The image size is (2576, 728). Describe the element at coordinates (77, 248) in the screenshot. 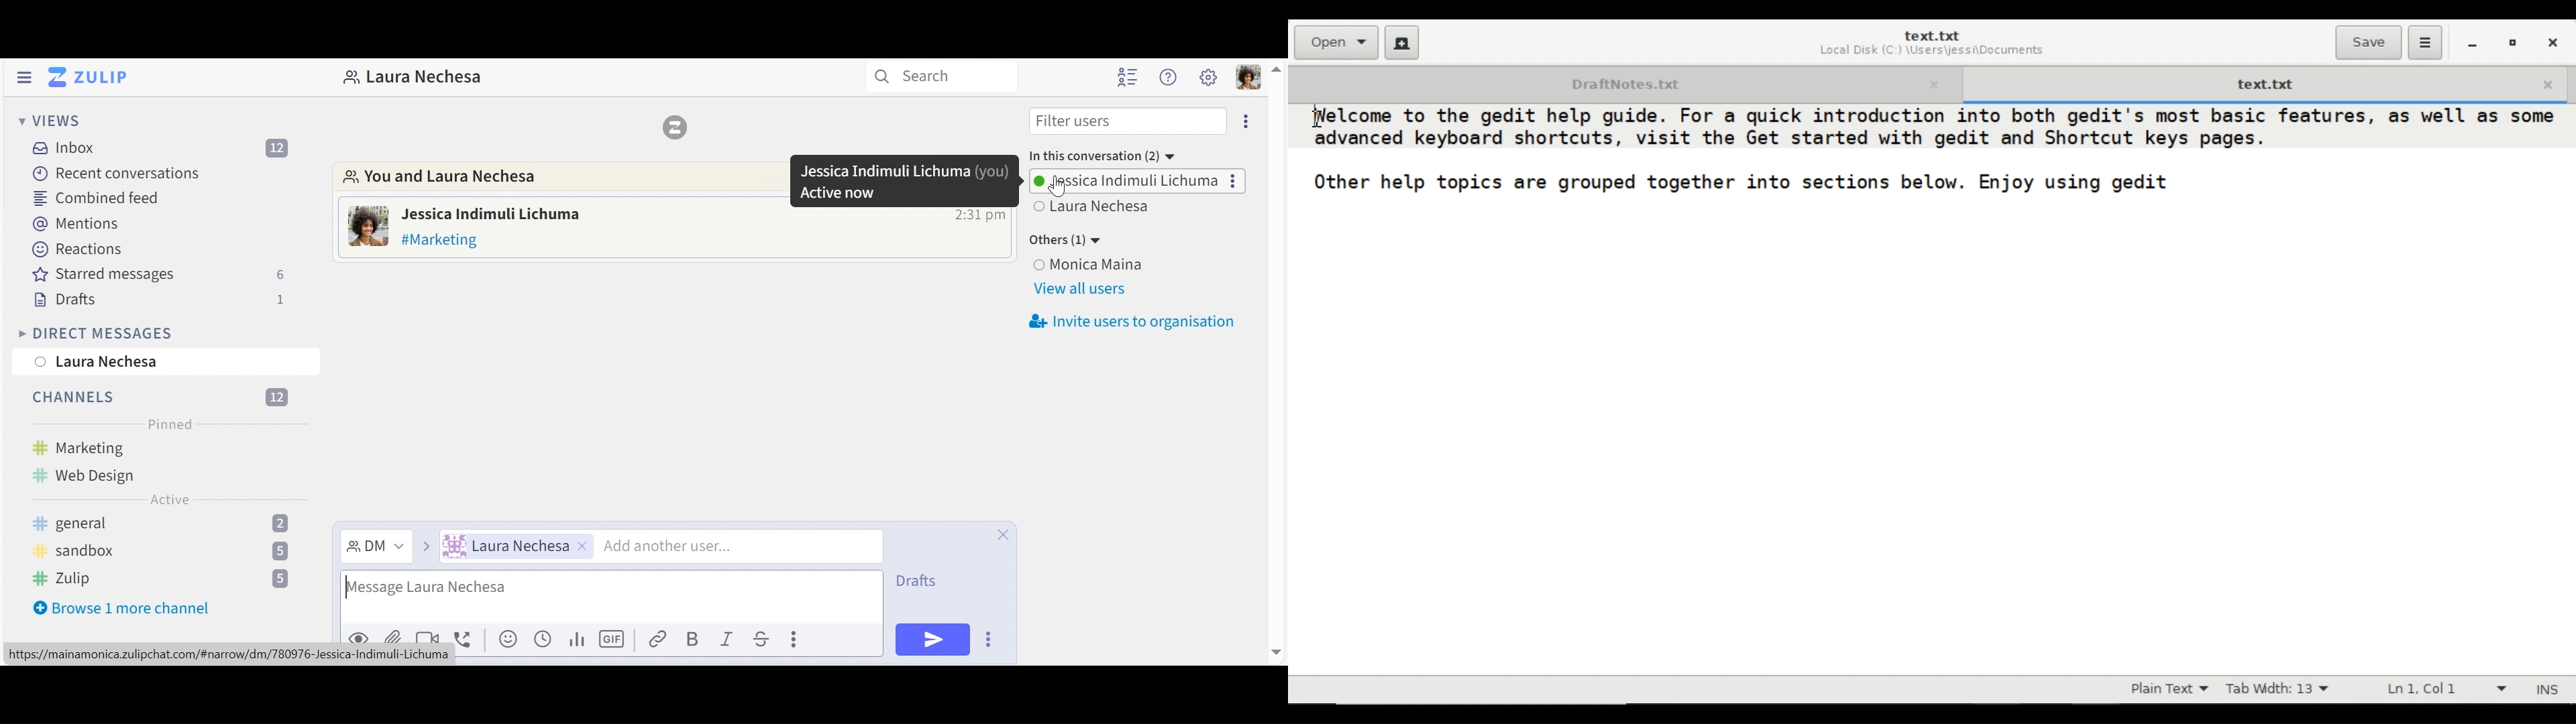

I see `Reaction` at that location.